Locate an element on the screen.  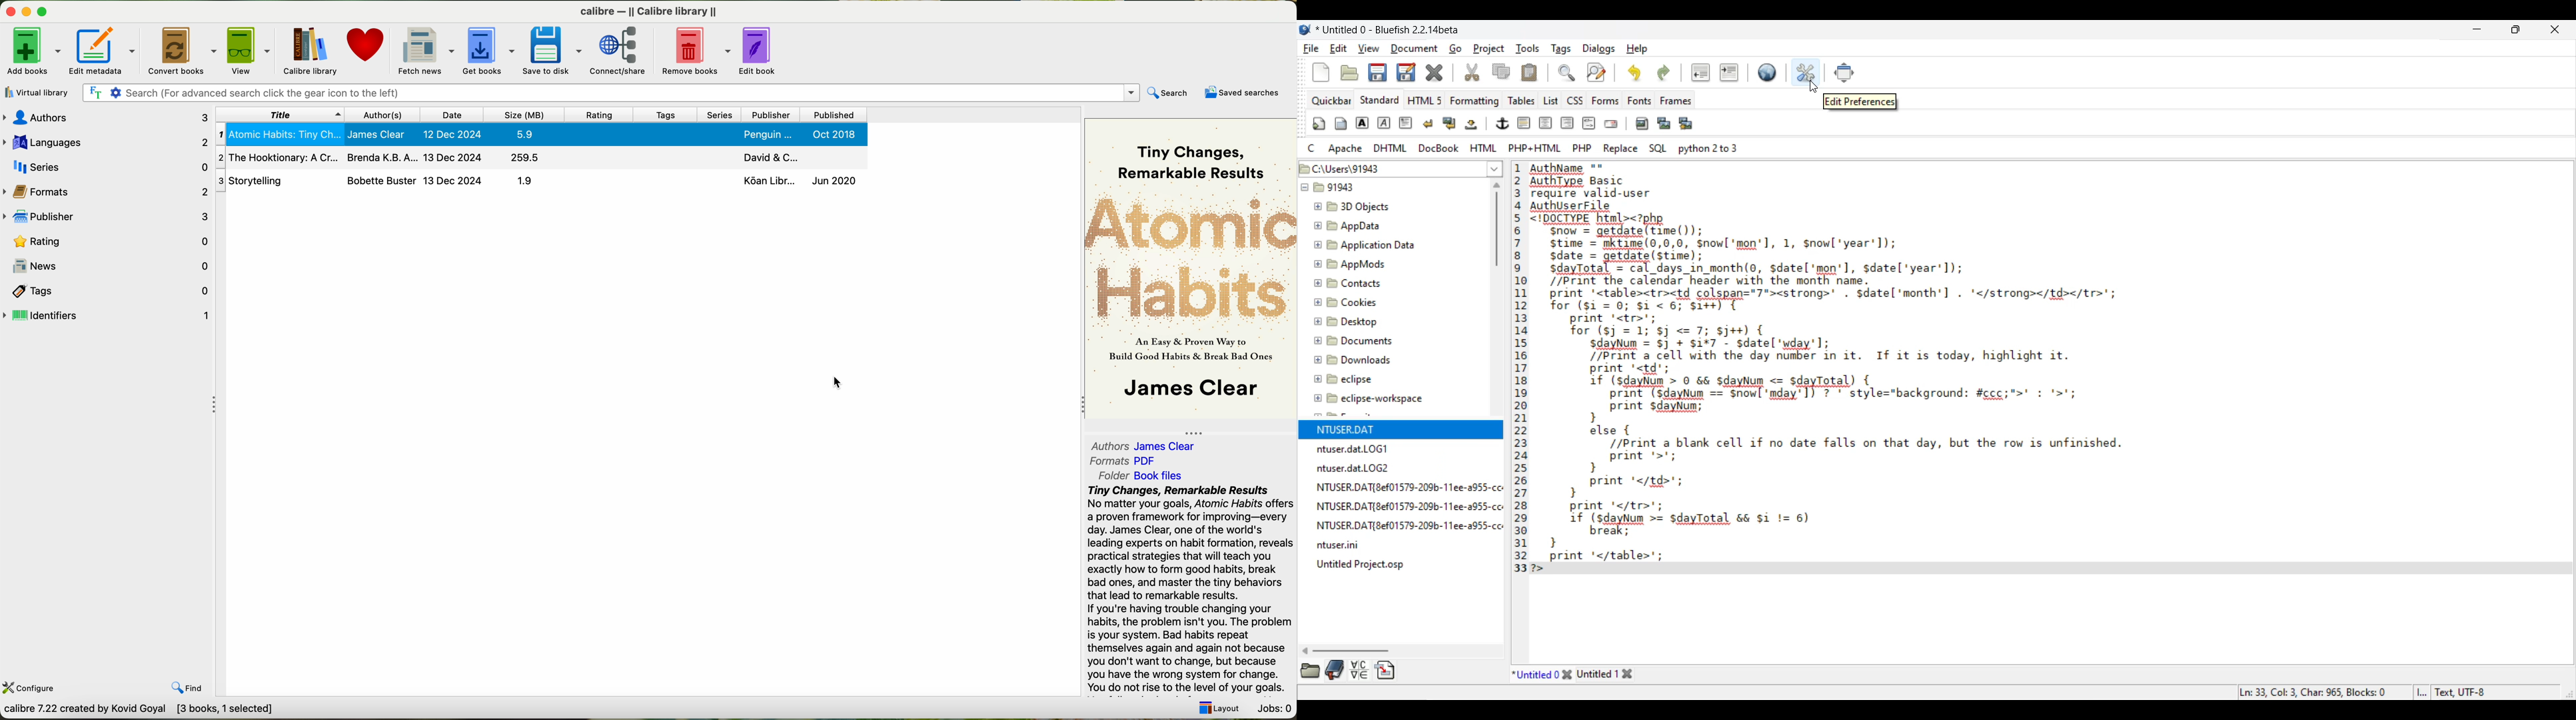
3| Storytelling Bobette Buster 13 Dec 2024 1.9 is located at coordinates (392, 181).